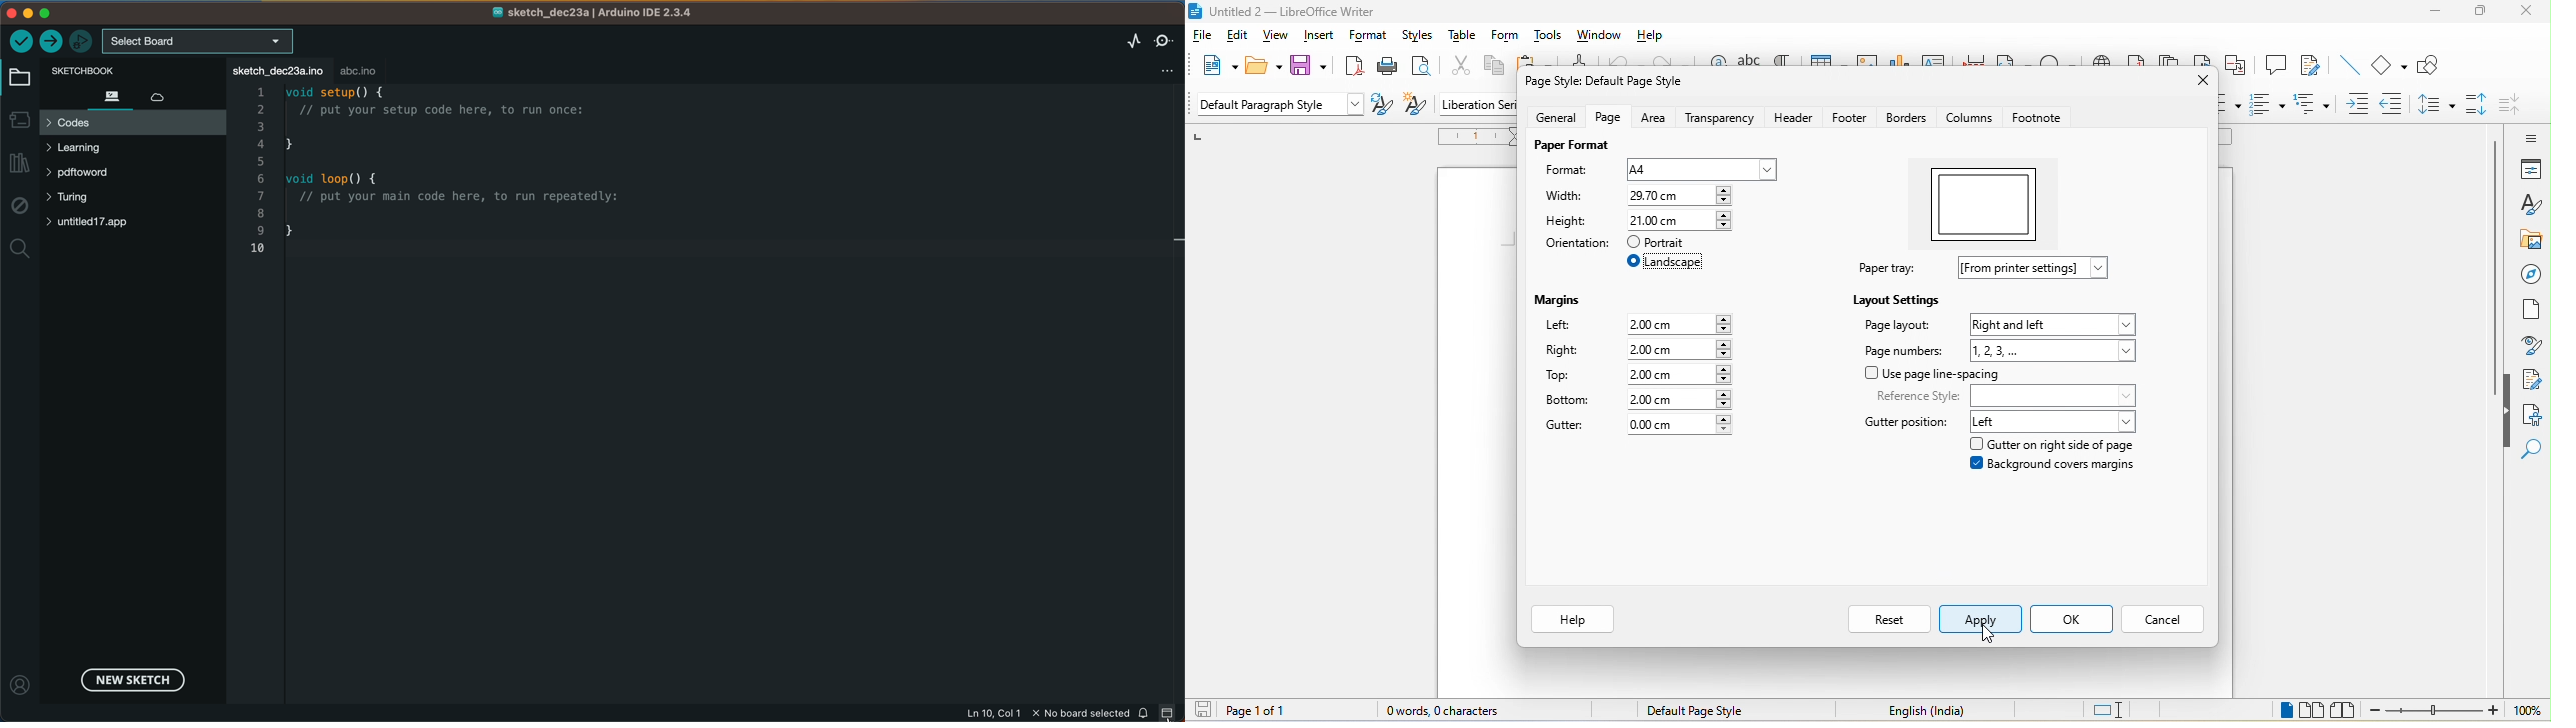  What do you see at coordinates (1567, 424) in the screenshot?
I see `gutter` at bounding box center [1567, 424].